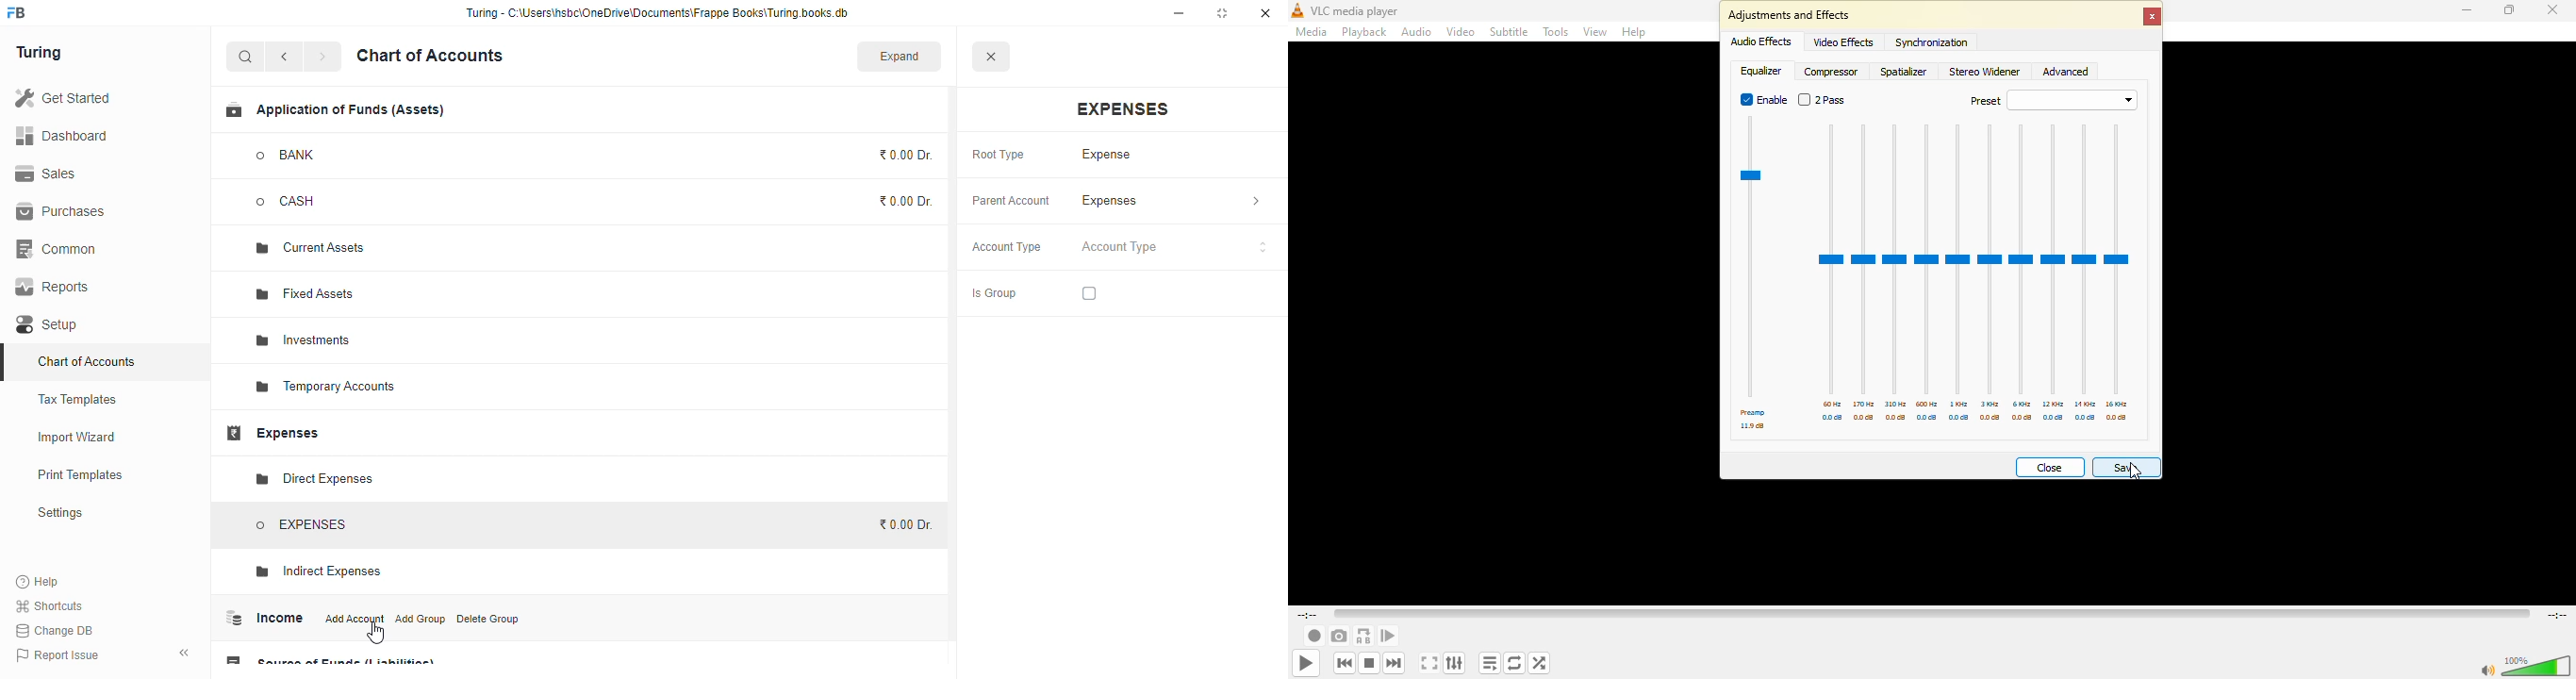  What do you see at coordinates (1864, 259) in the screenshot?
I see `adjustor` at bounding box center [1864, 259].